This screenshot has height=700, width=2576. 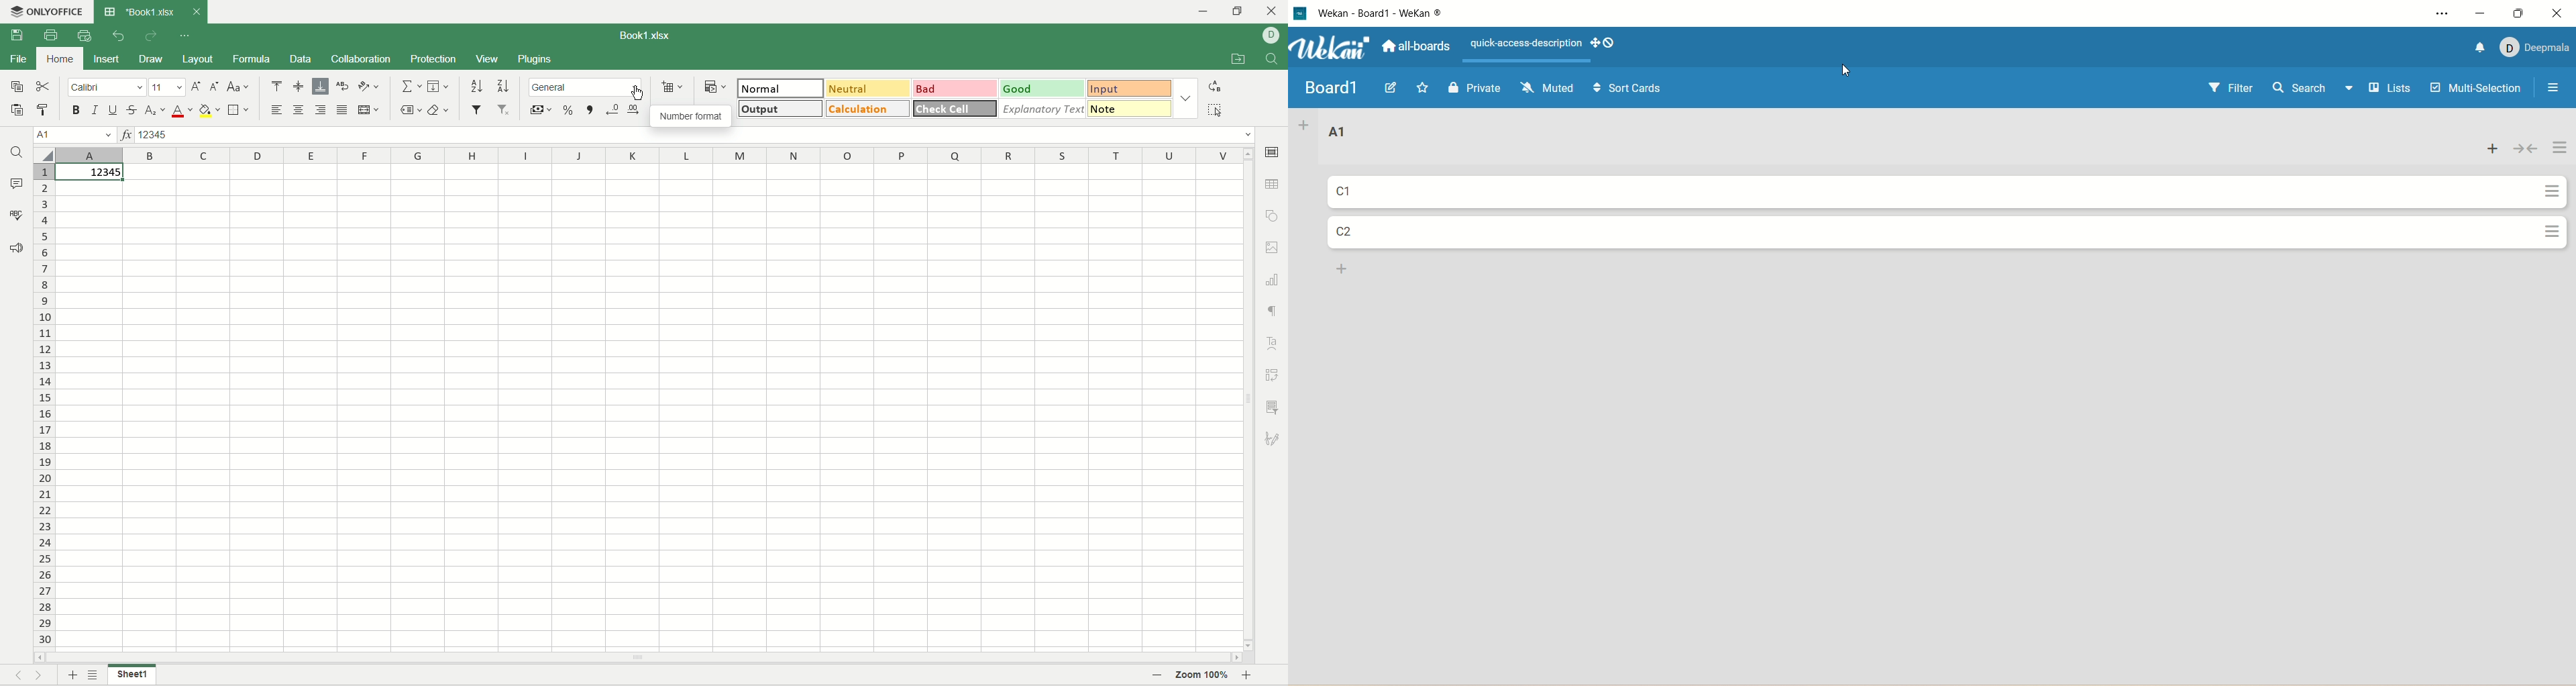 What do you see at coordinates (115, 109) in the screenshot?
I see `underline` at bounding box center [115, 109].